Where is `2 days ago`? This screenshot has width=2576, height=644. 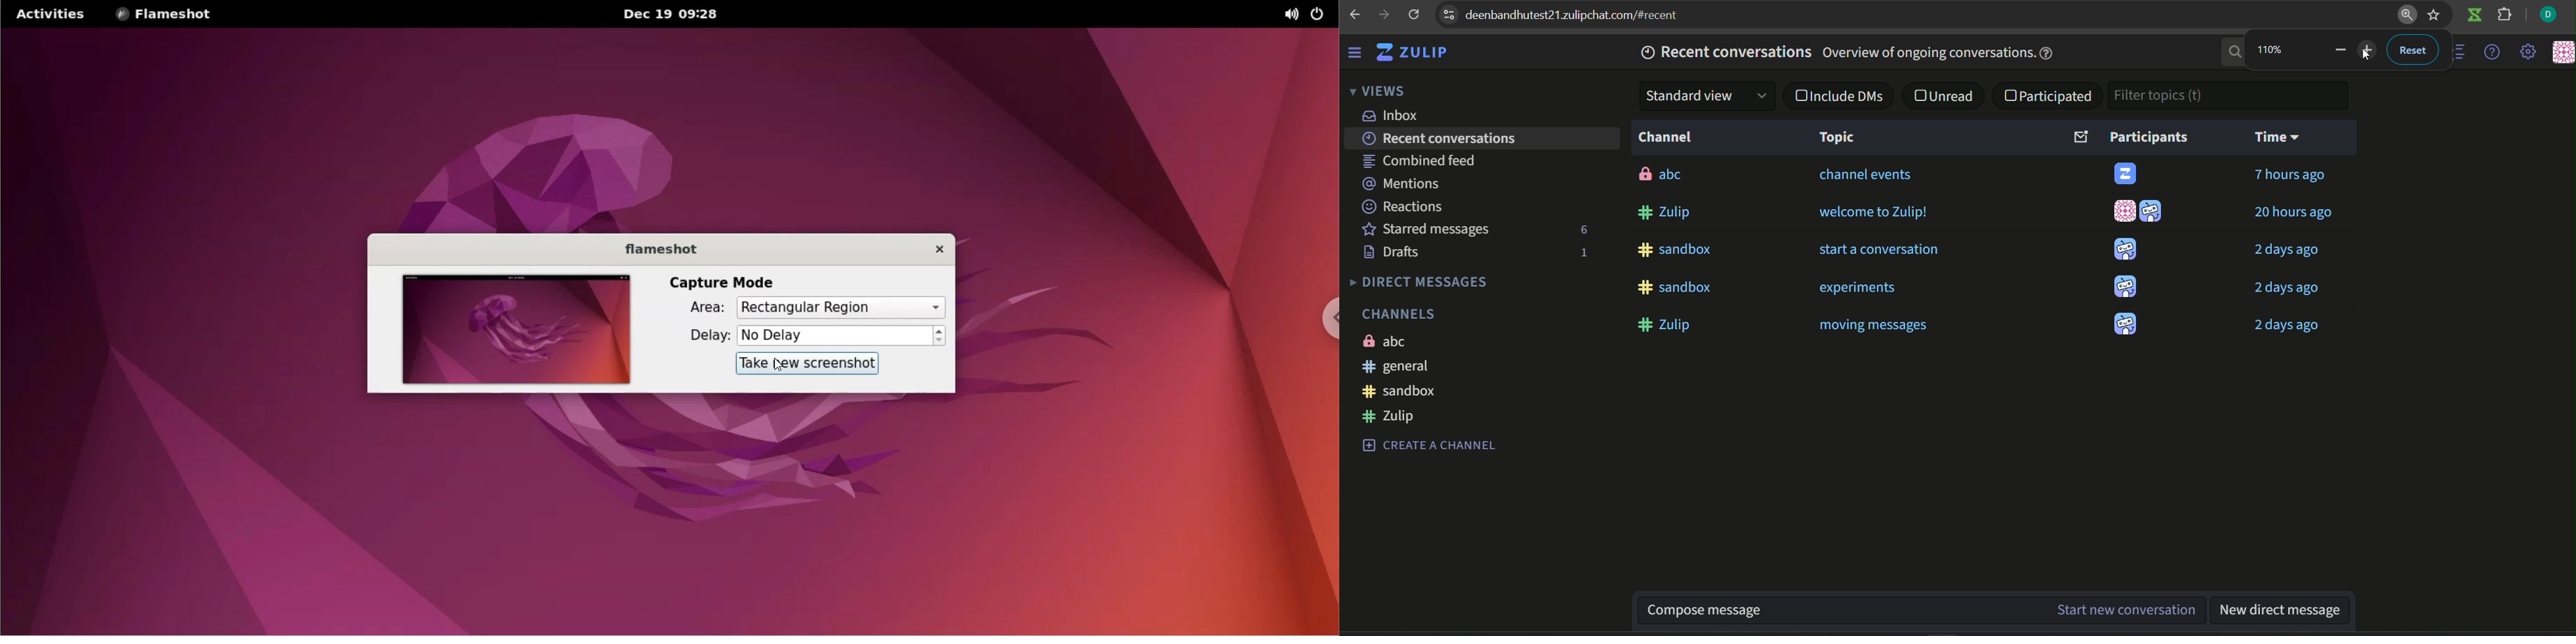
2 days ago is located at coordinates (2288, 251).